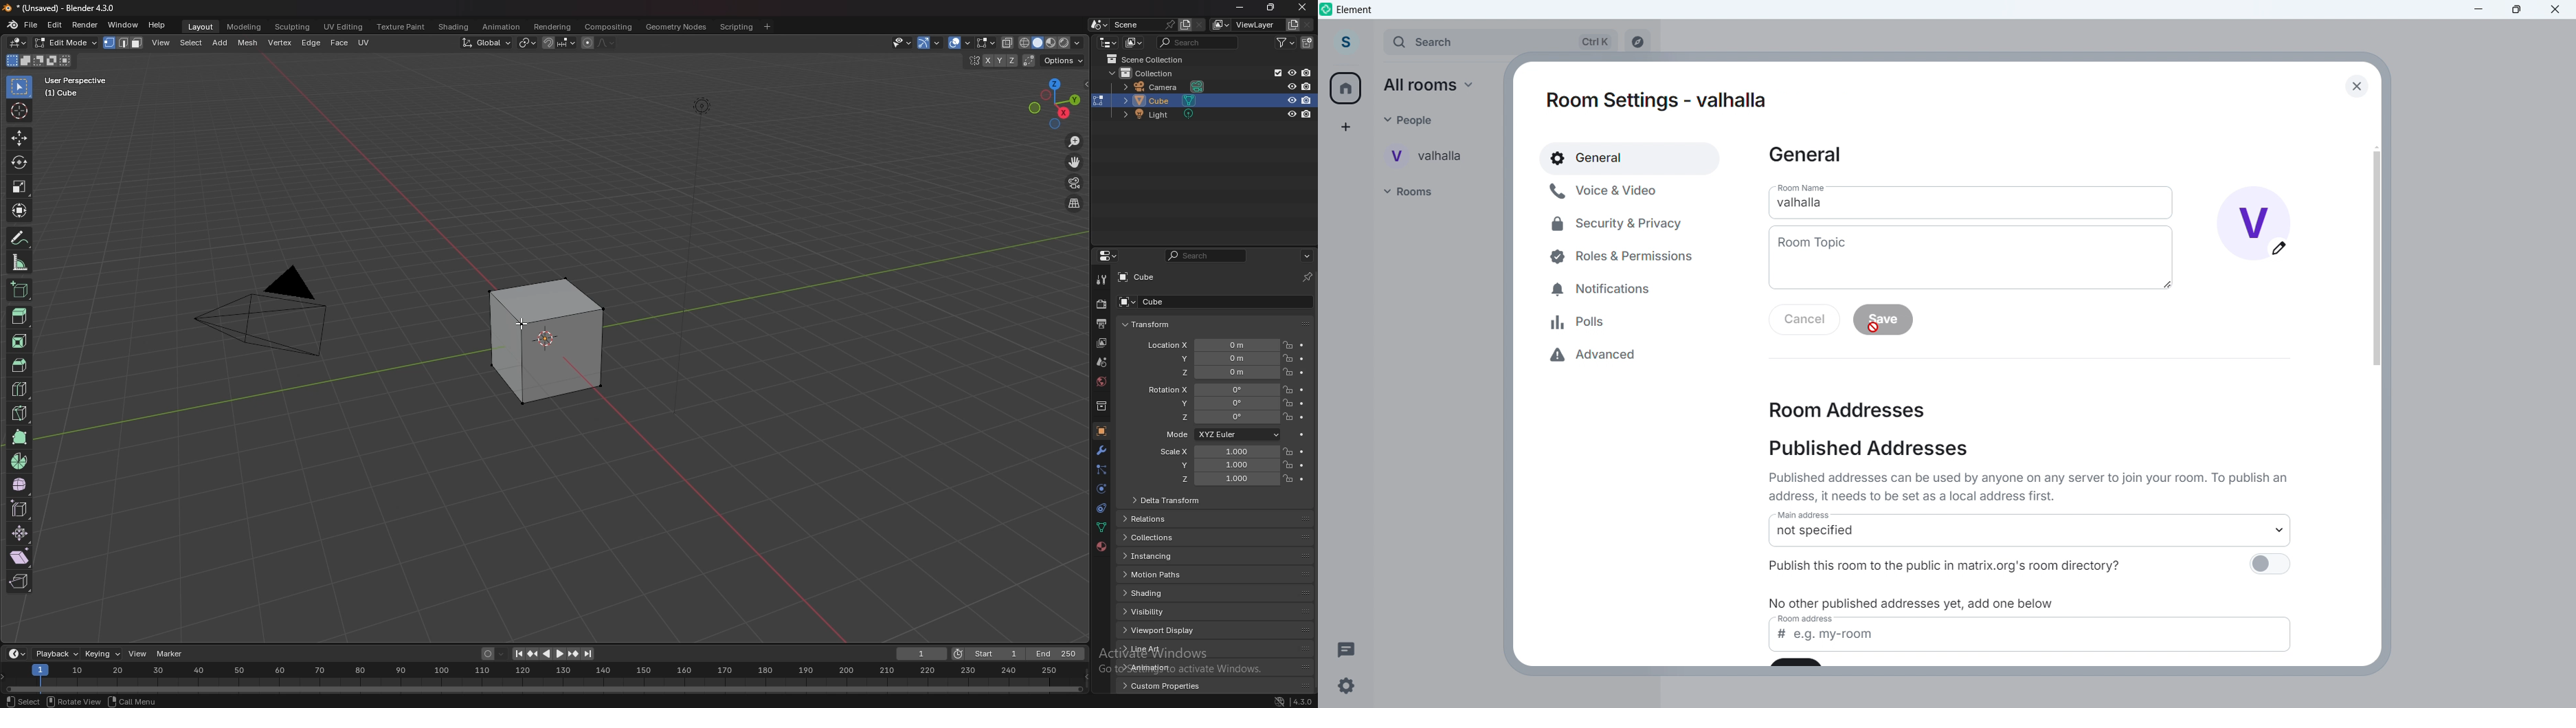  Describe the element at coordinates (2376, 146) in the screenshot. I see `Scroll up ` at that location.